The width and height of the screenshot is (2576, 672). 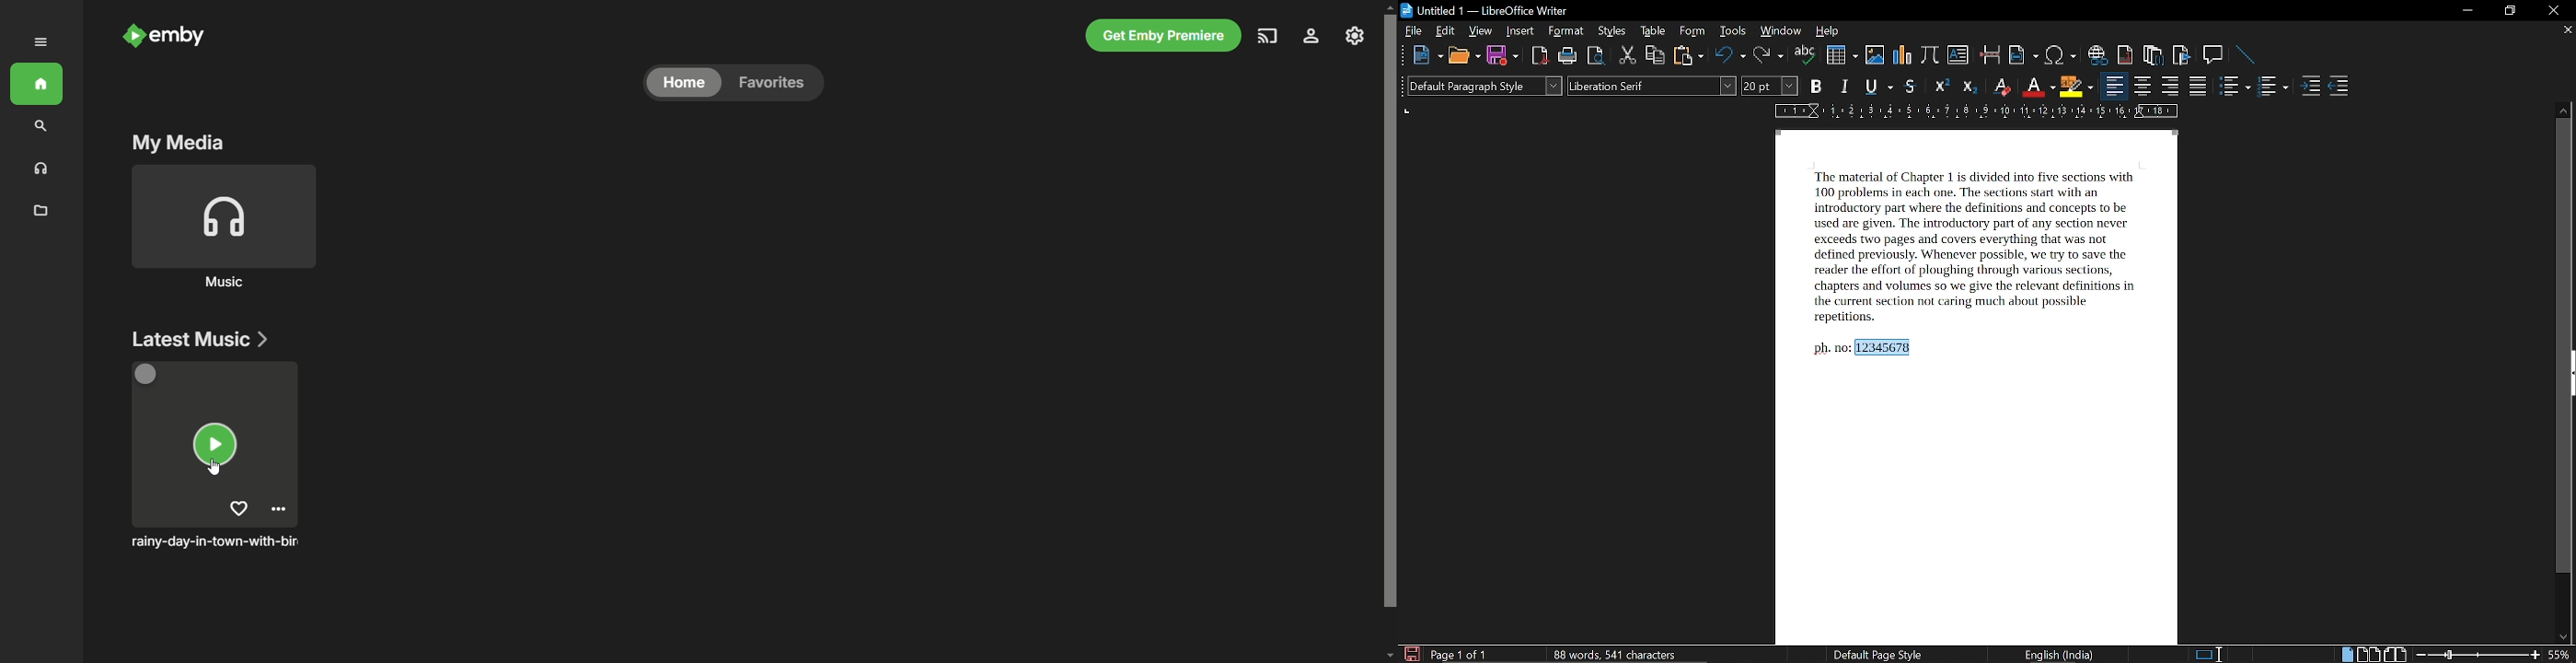 I want to click on vertical scrollbar, so click(x=2563, y=346).